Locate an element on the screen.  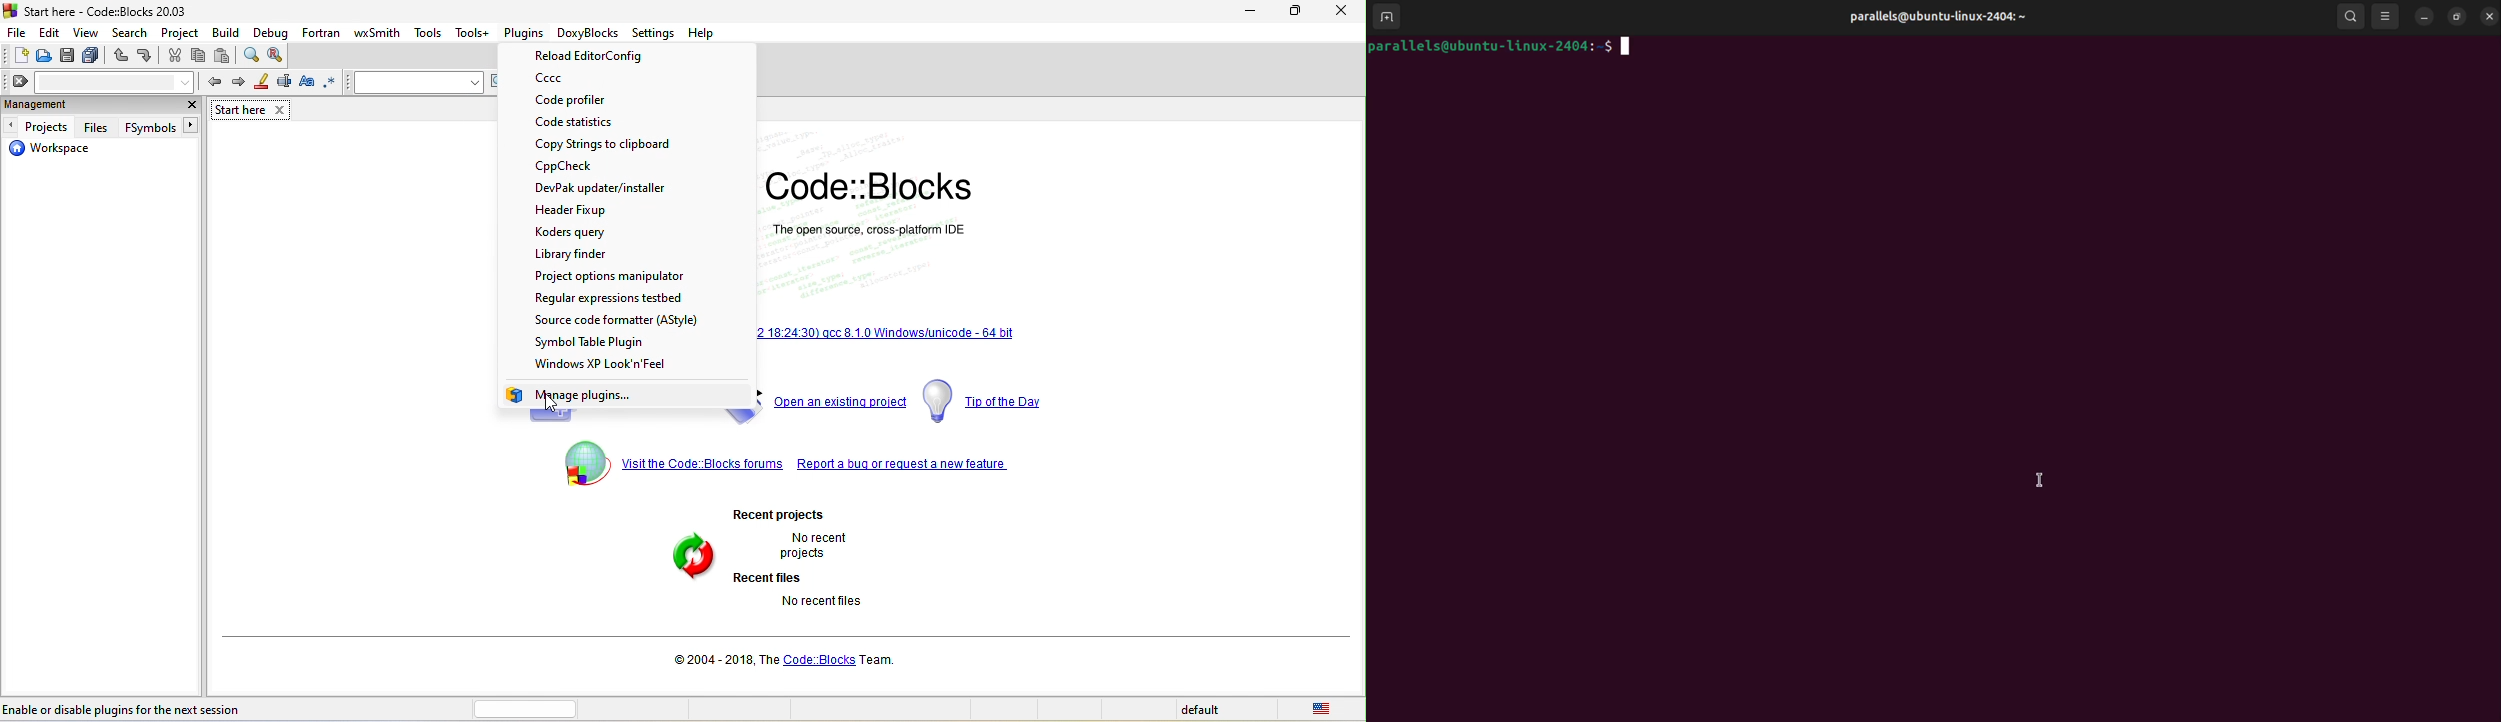
settings is located at coordinates (654, 34).